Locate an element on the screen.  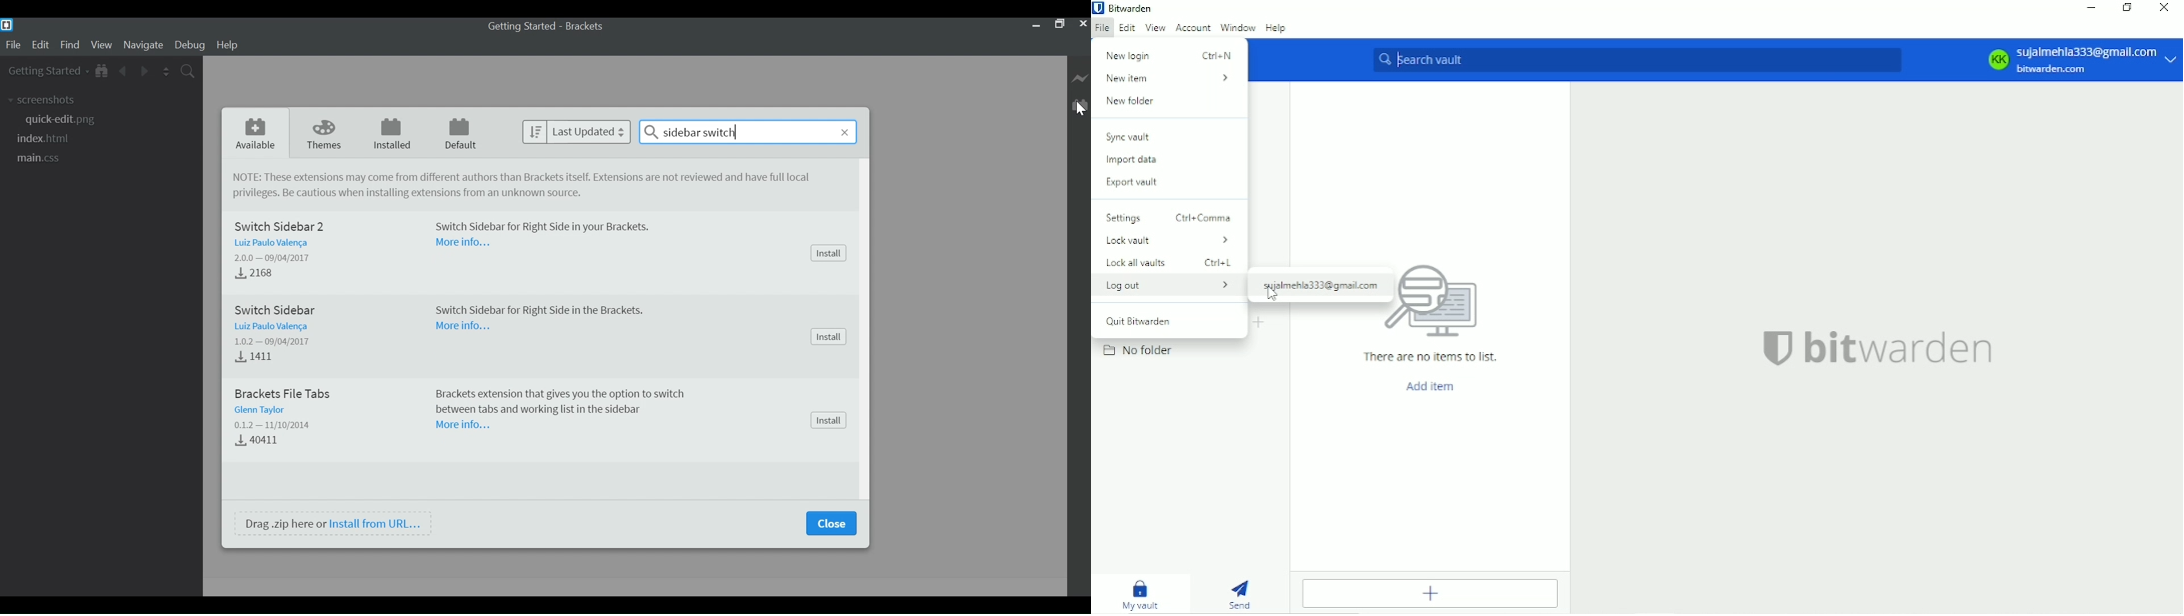
Drag .zip here or Install from URL is located at coordinates (334, 524).